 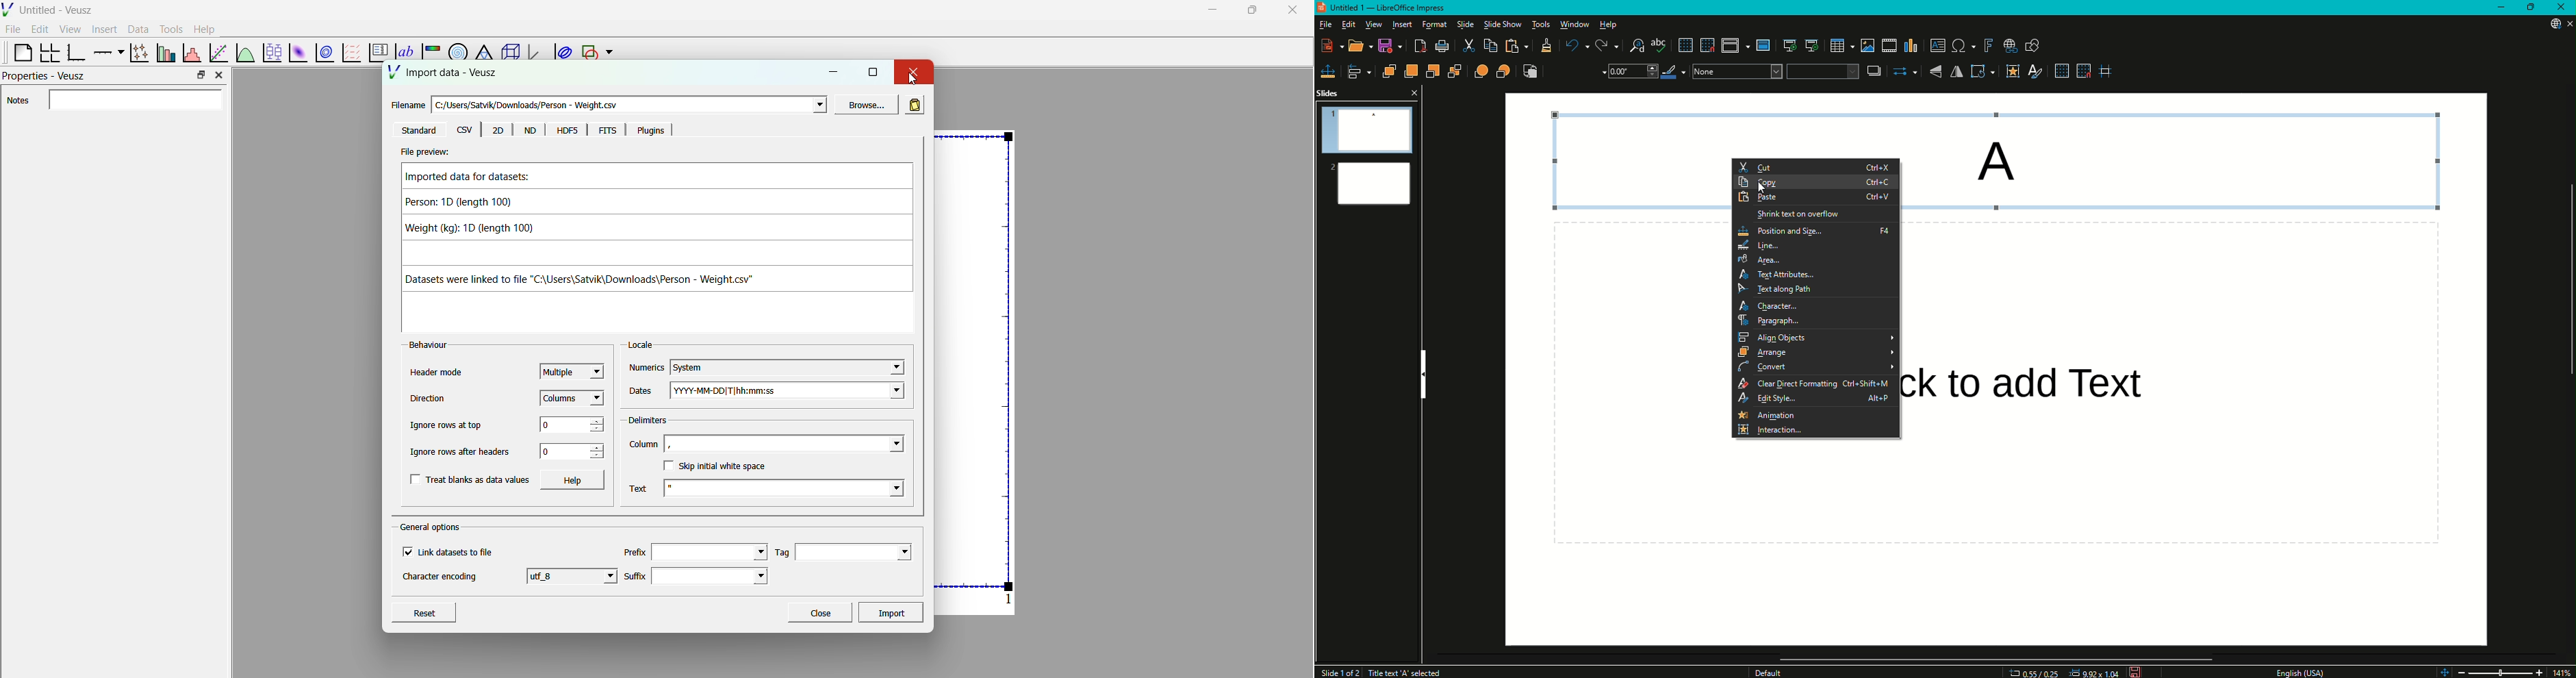 I want to click on Fill Colour, so click(x=1821, y=71).